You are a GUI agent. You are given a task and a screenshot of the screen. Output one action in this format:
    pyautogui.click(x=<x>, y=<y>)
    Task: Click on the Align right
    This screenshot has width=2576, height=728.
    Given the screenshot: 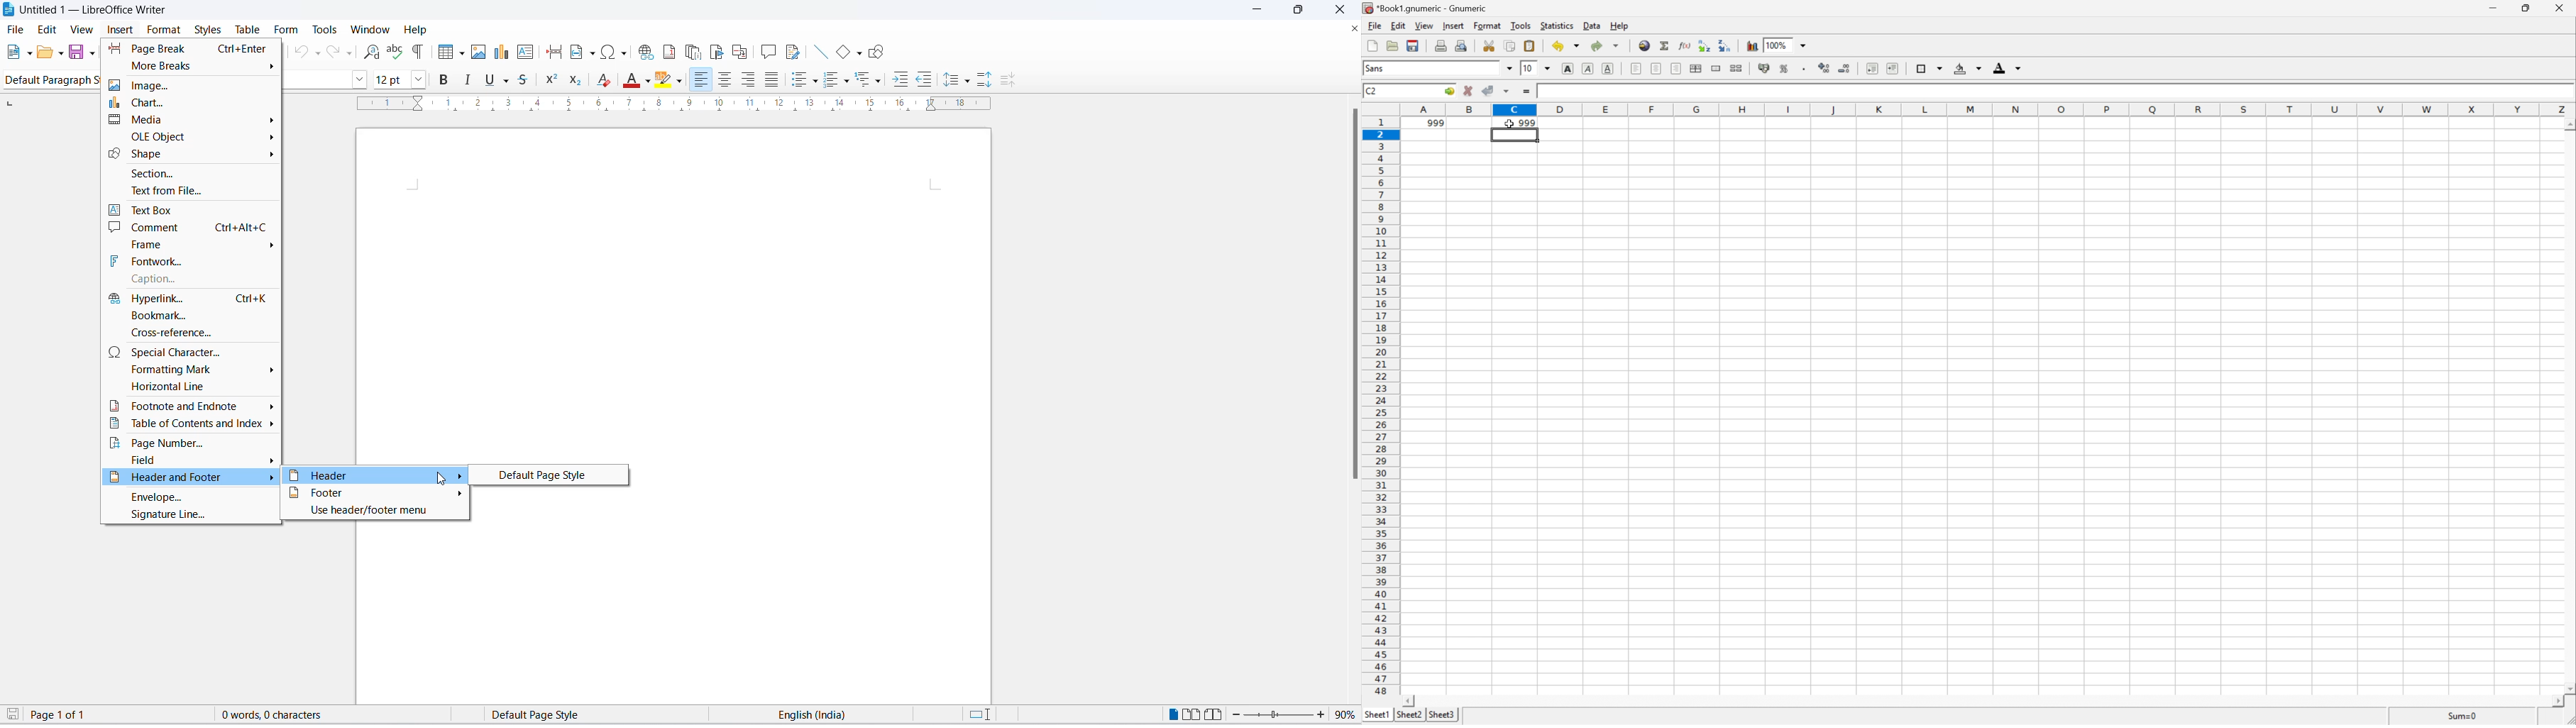 What is the action you would take?
    pyautogui.click(x=1676, y=68)
    